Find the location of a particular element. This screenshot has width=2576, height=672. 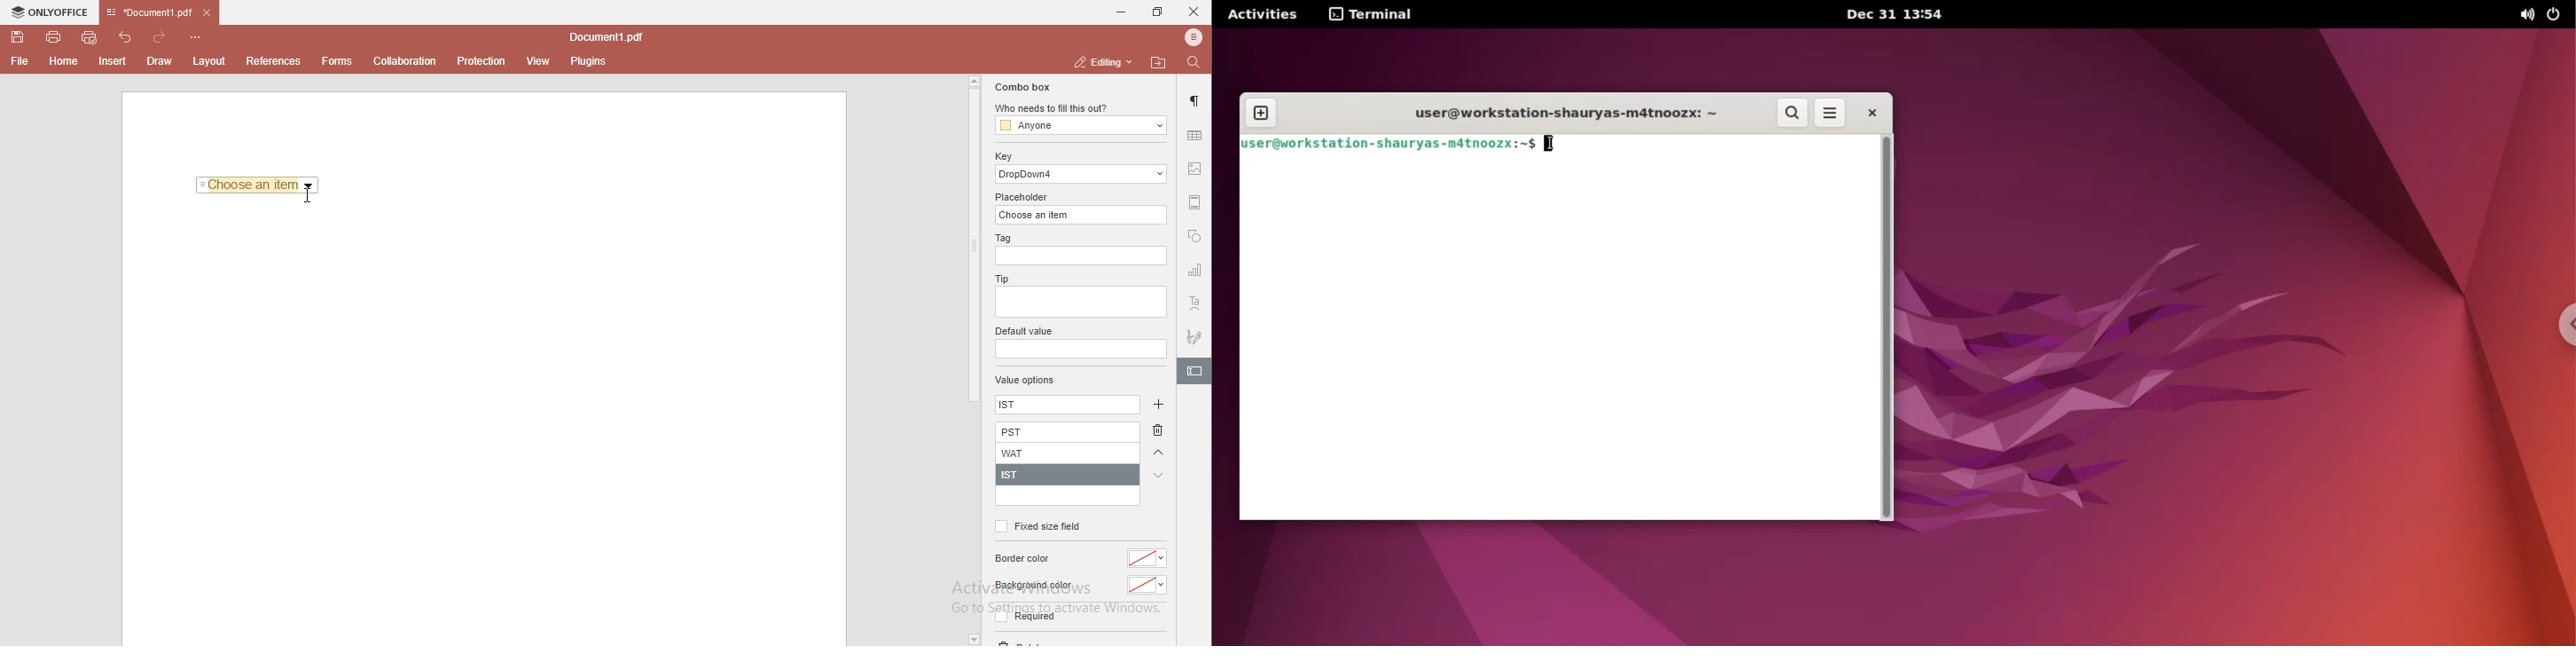

plugins is located at coordinates (589, 62).